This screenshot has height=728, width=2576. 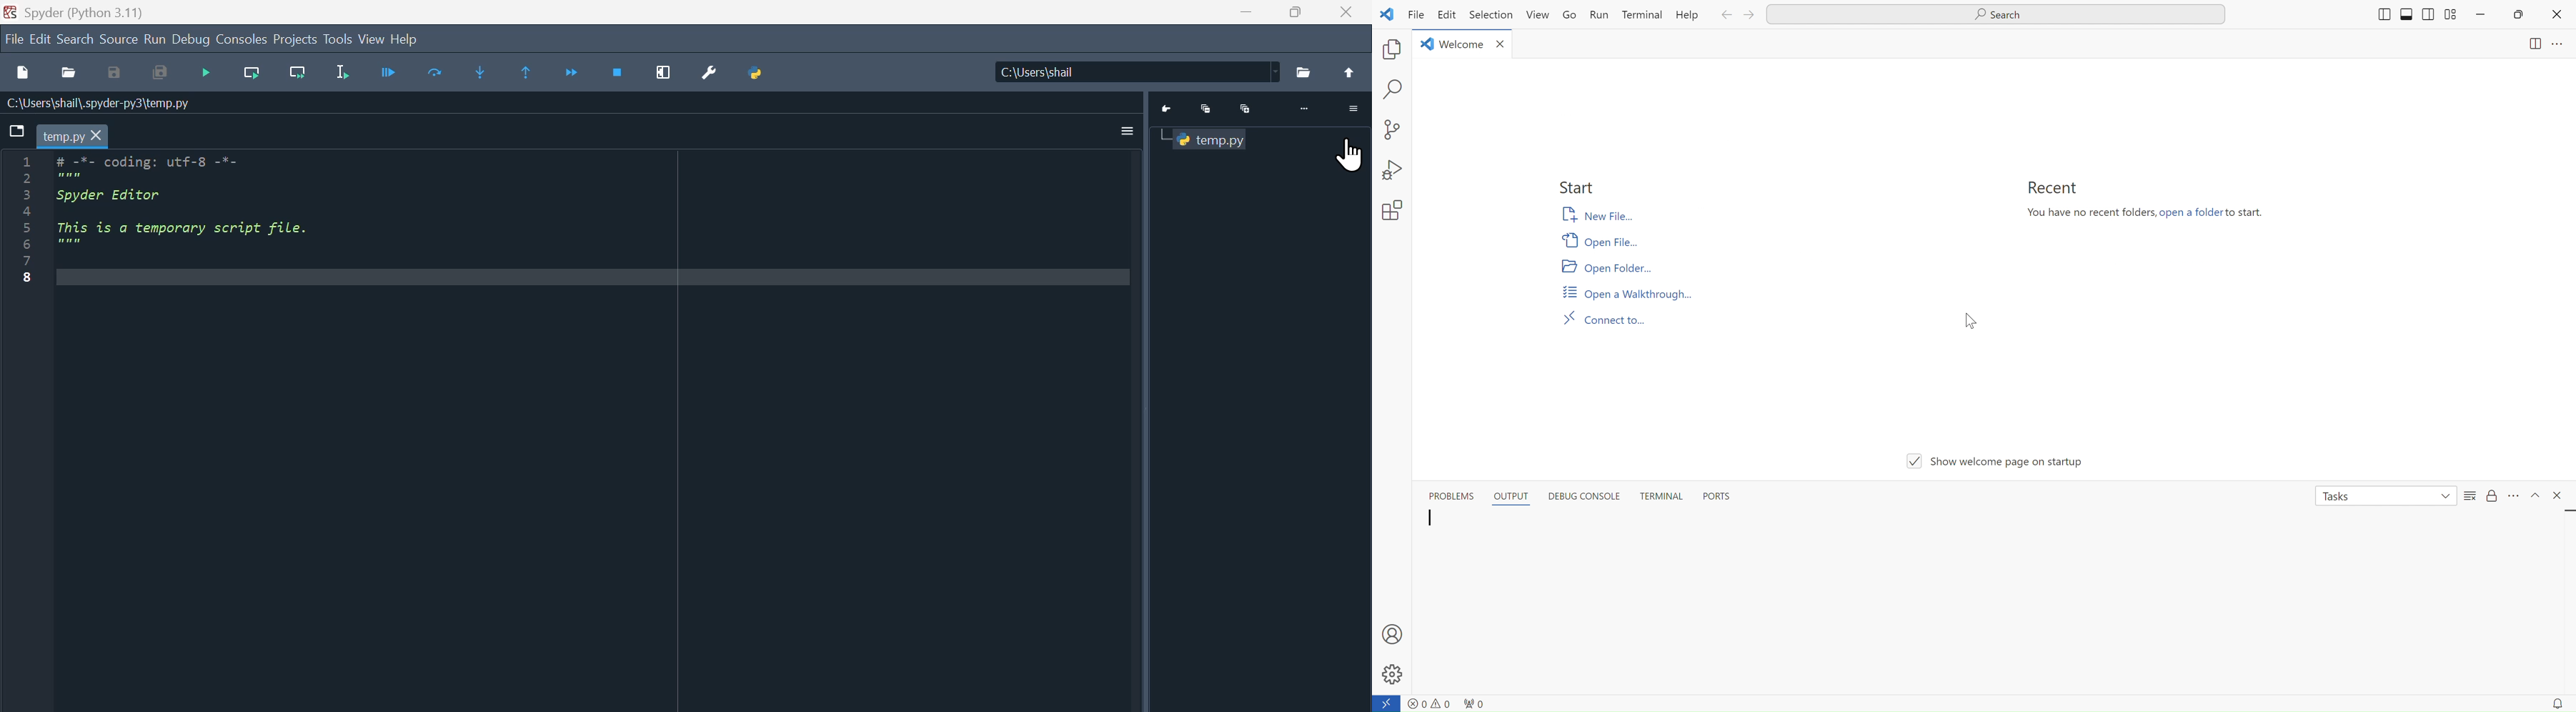 What do you see at coordinates (156, 39) in the screenshot?
I see `run` at bounding box center [156, 39].